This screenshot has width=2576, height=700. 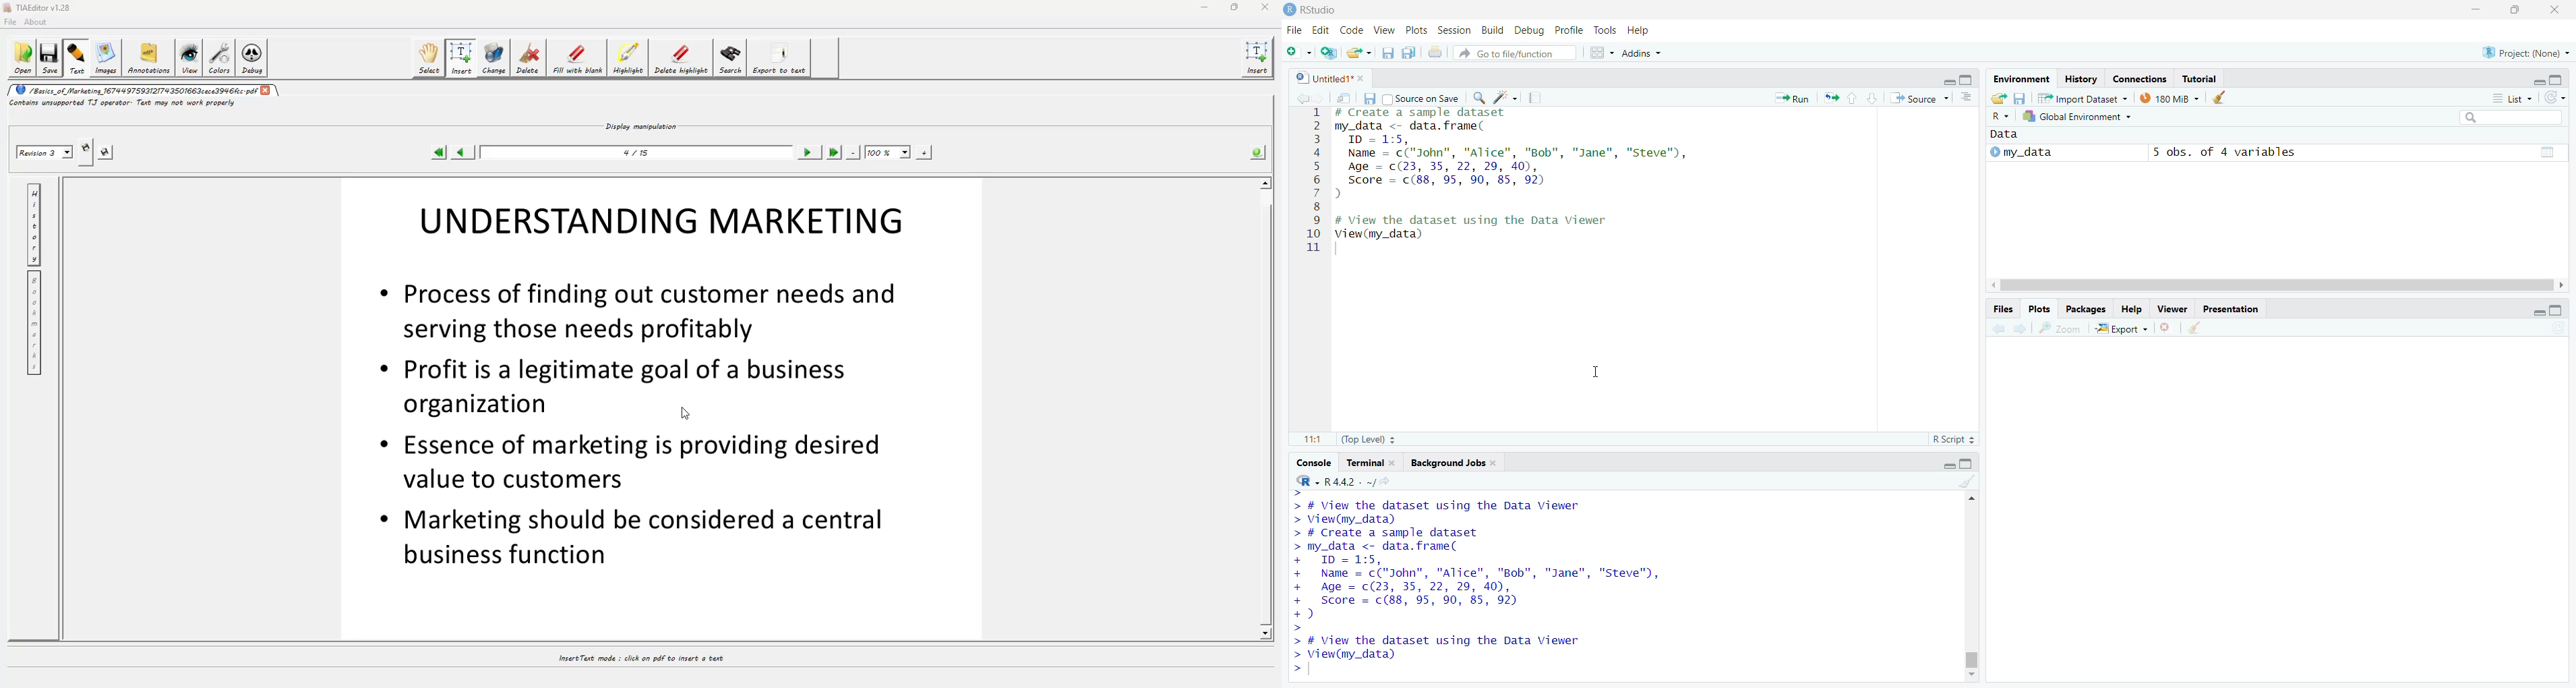 What do you see at coordinates (1606, 30) in the screenshot?
I see `Tools` at bounding box center [1606, 30].